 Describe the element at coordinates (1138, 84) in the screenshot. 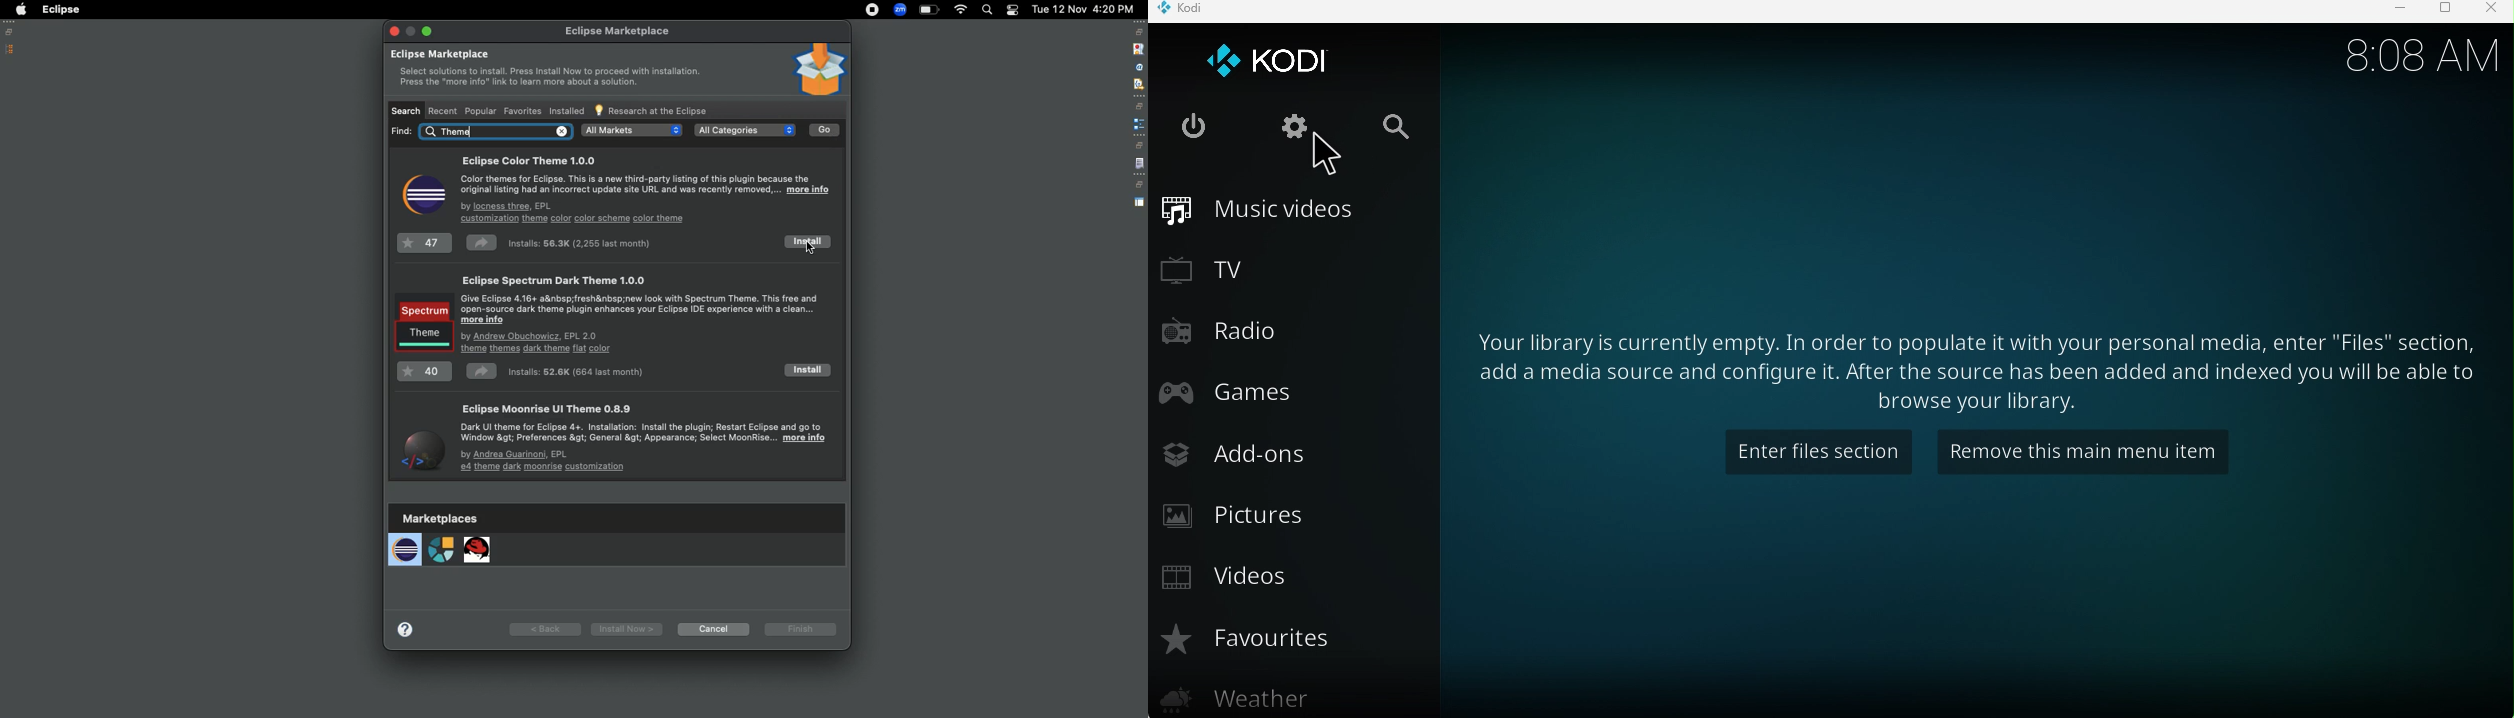

I see `filter` at that location.